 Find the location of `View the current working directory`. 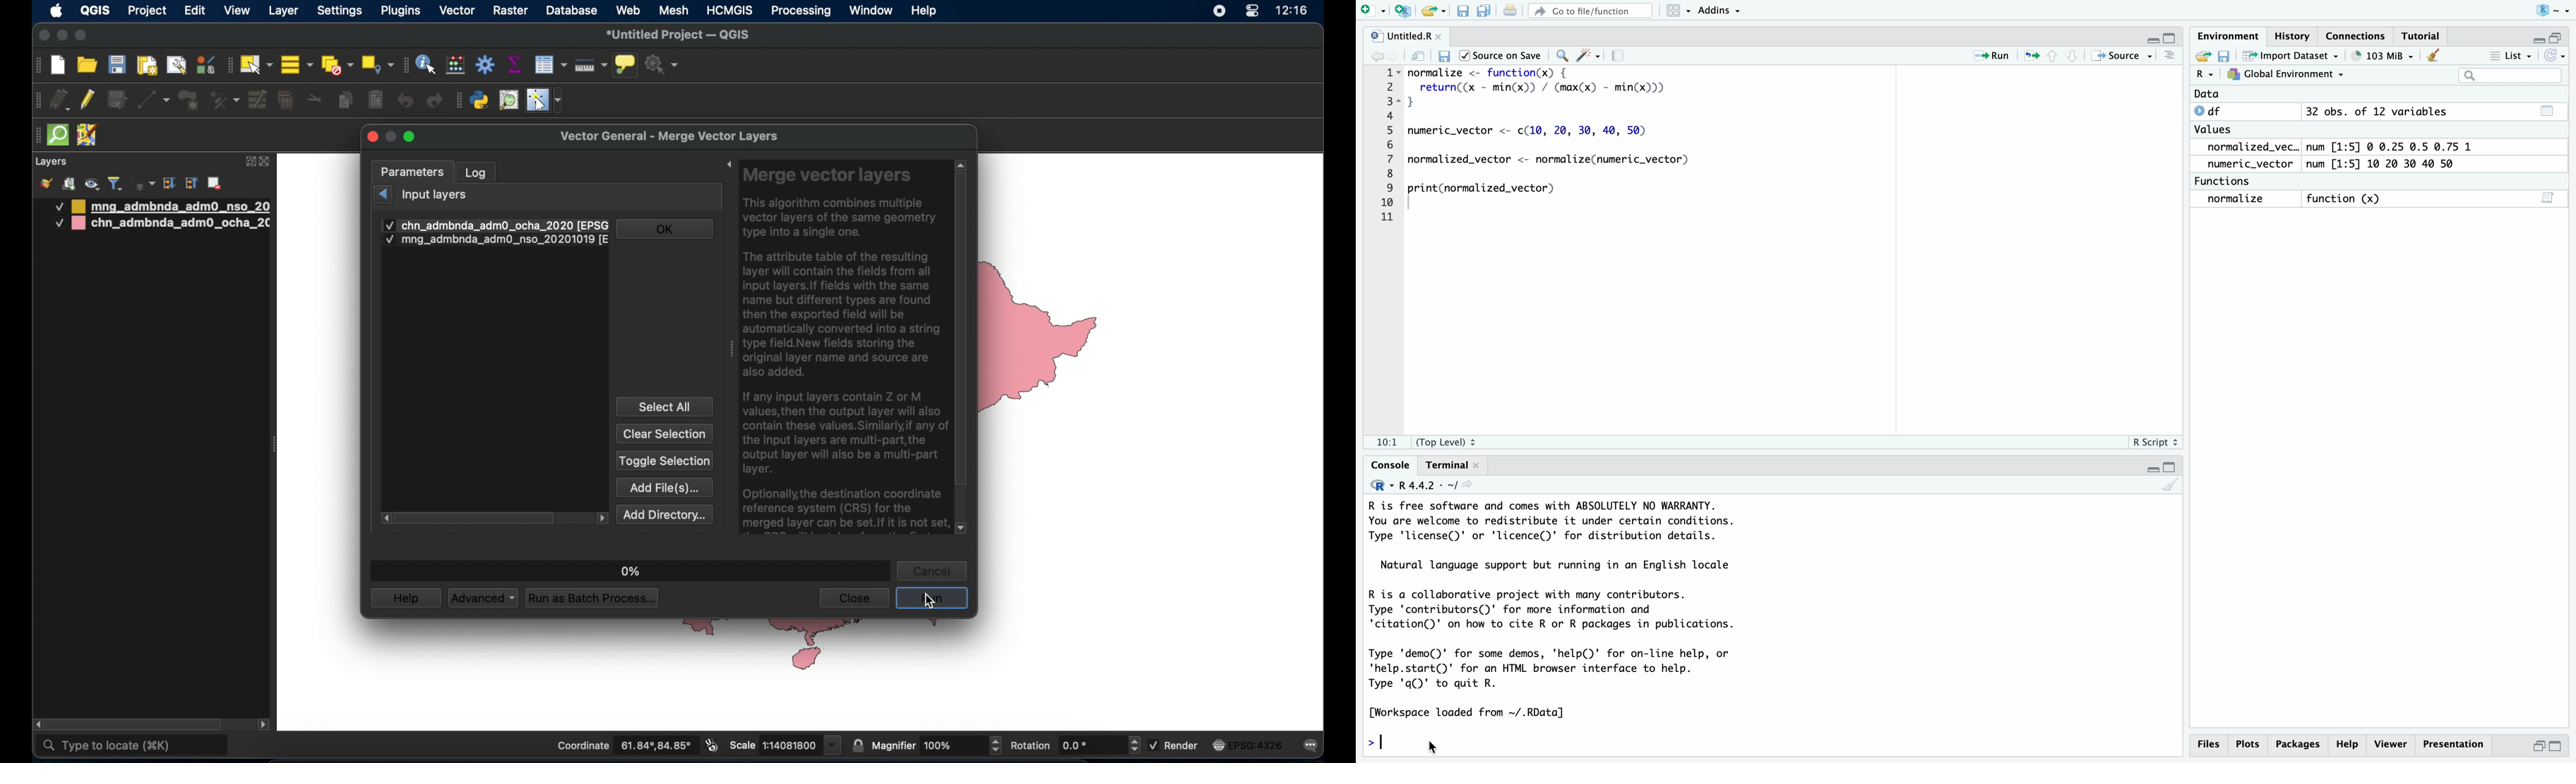

View the current working directory is located at coordinates (1475, 487).